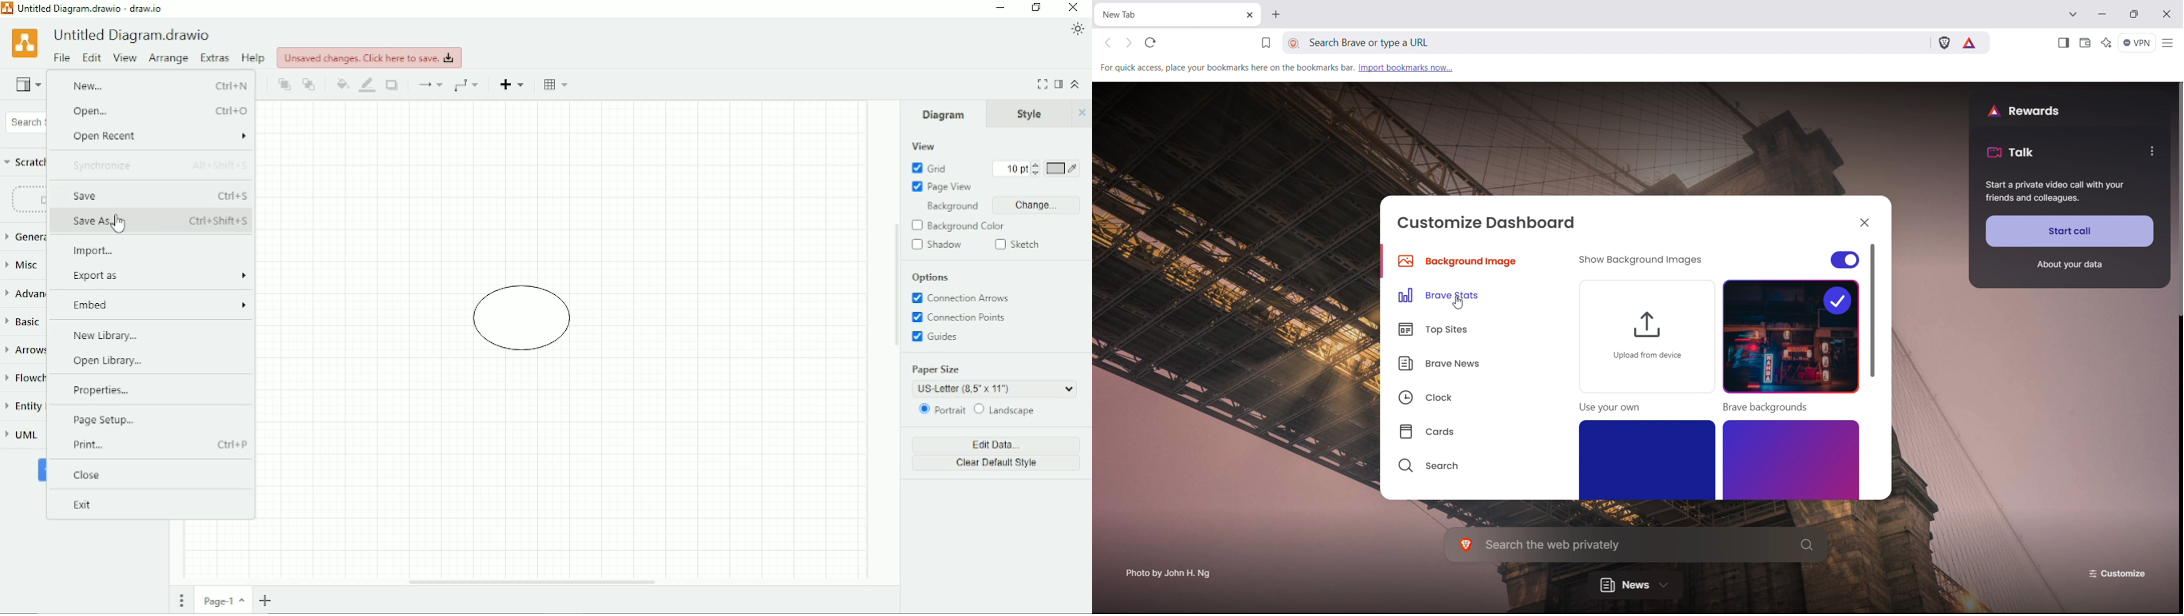 This screenshot has width=2184, height=616. I want to click on Import, so click(96, 250).